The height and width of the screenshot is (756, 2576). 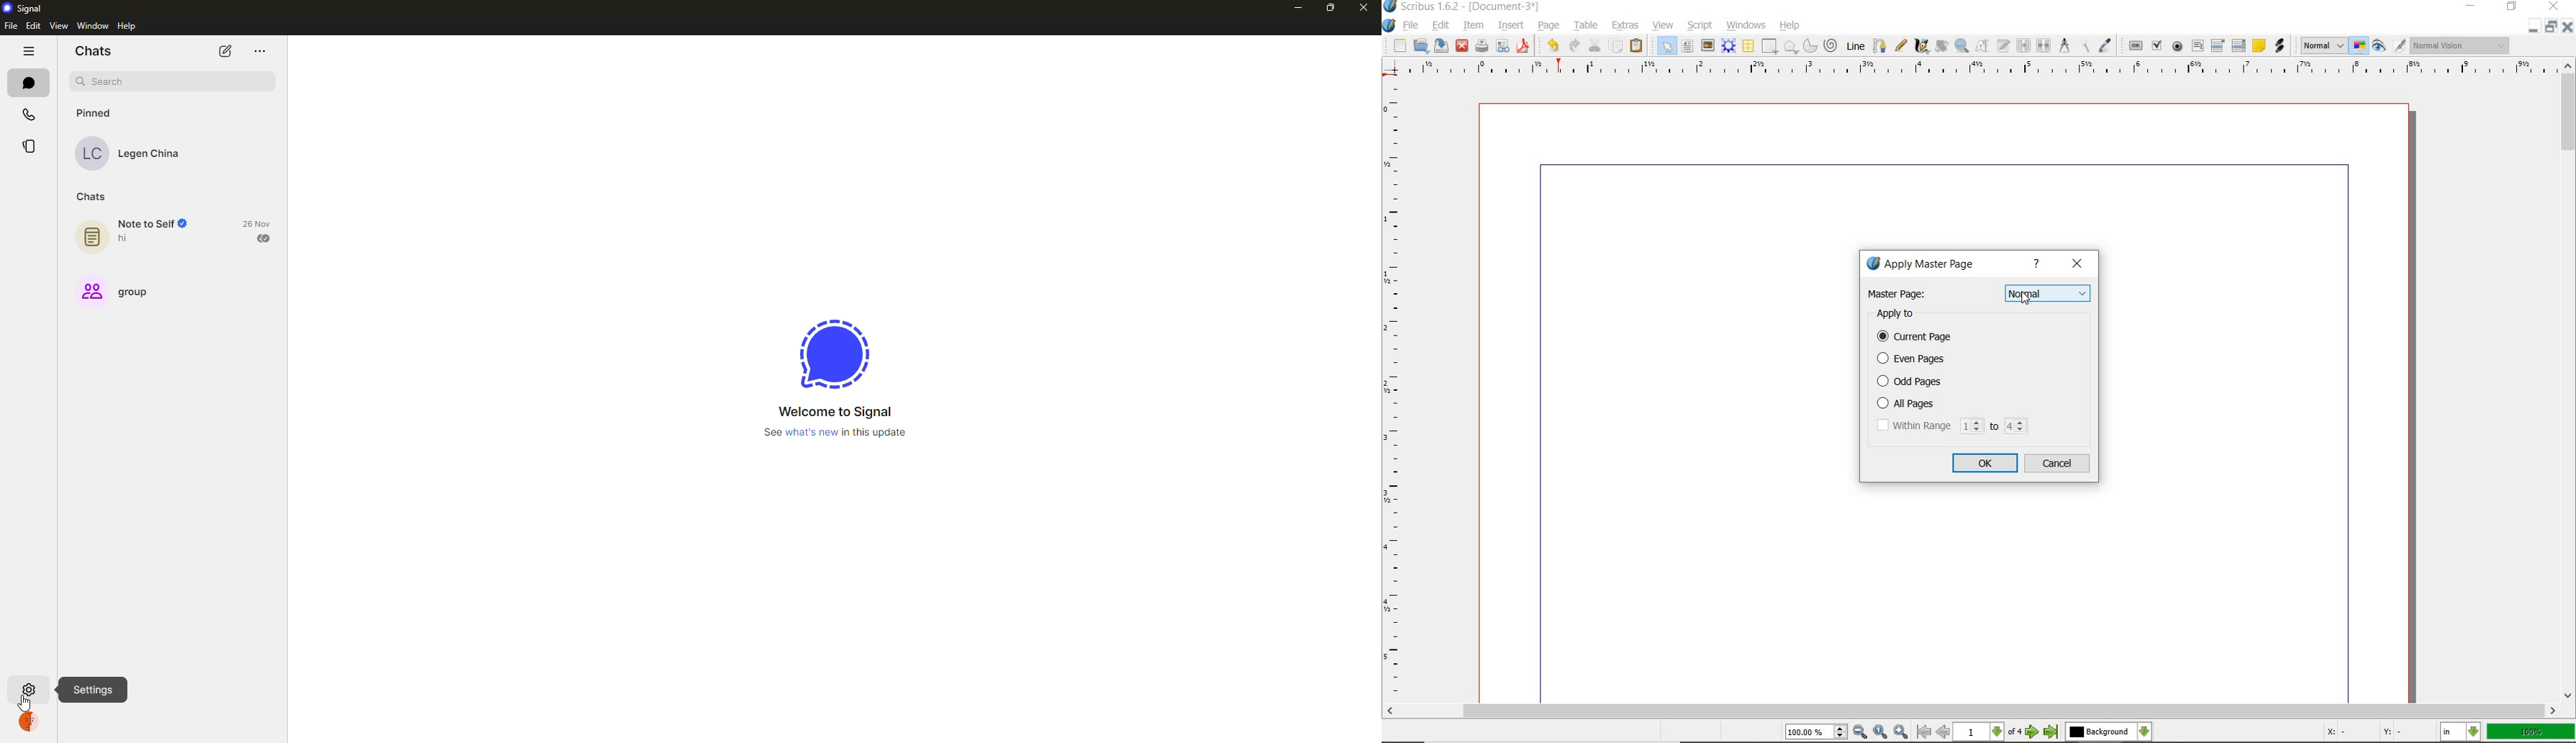 What do you see at coordinates (117, 291) in the screenshot?
I see `group` at bounding box center [117, 291].